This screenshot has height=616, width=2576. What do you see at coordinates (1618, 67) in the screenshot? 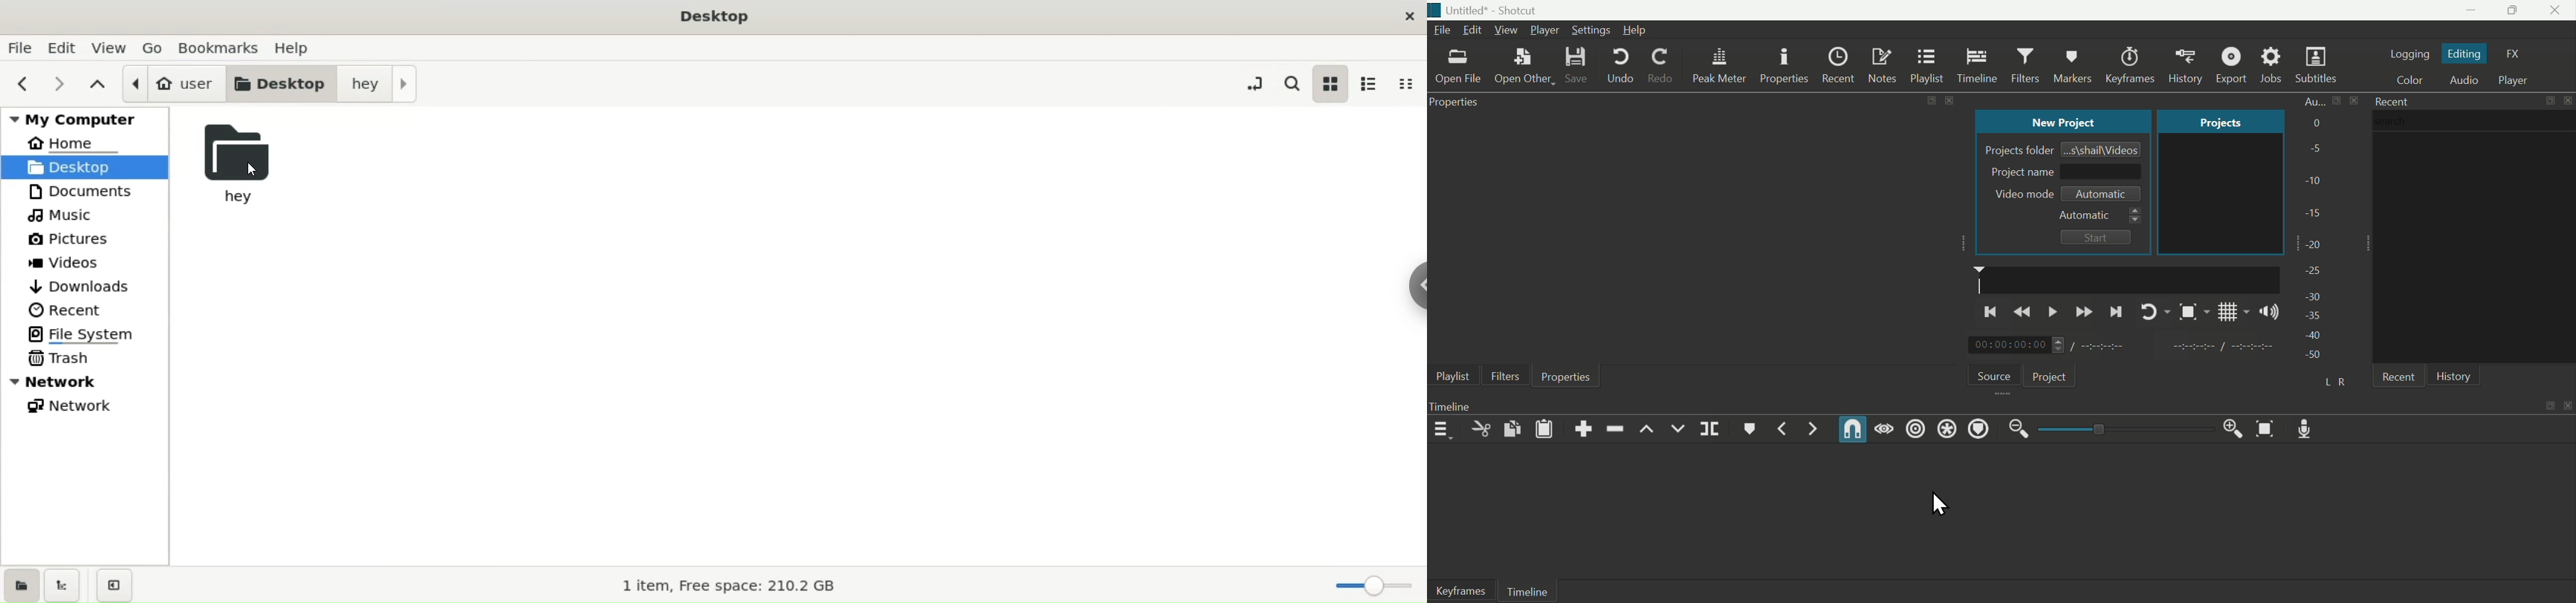
I see `Undo` at bounding box center [1618, 67].